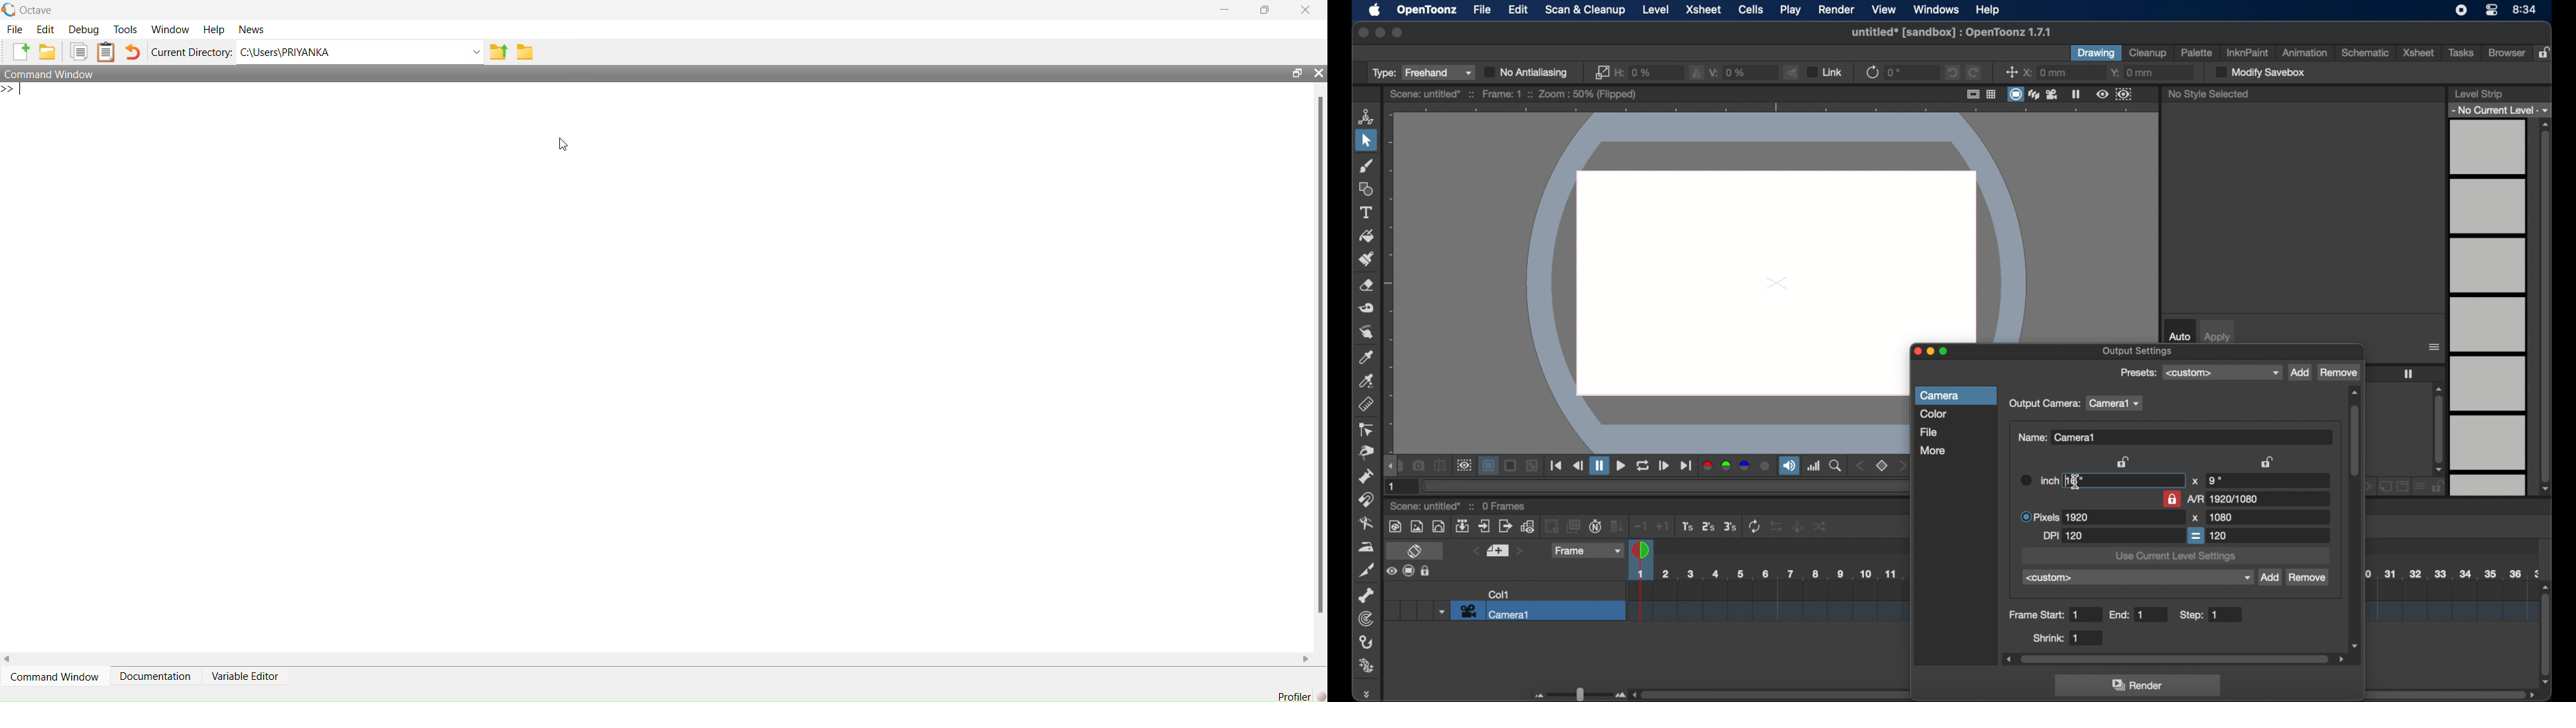 This screenshot has width=2576, height=728. Describe the element at coordinates (1697, 72) in the screenshot. I see `fill horizontally` at that location.